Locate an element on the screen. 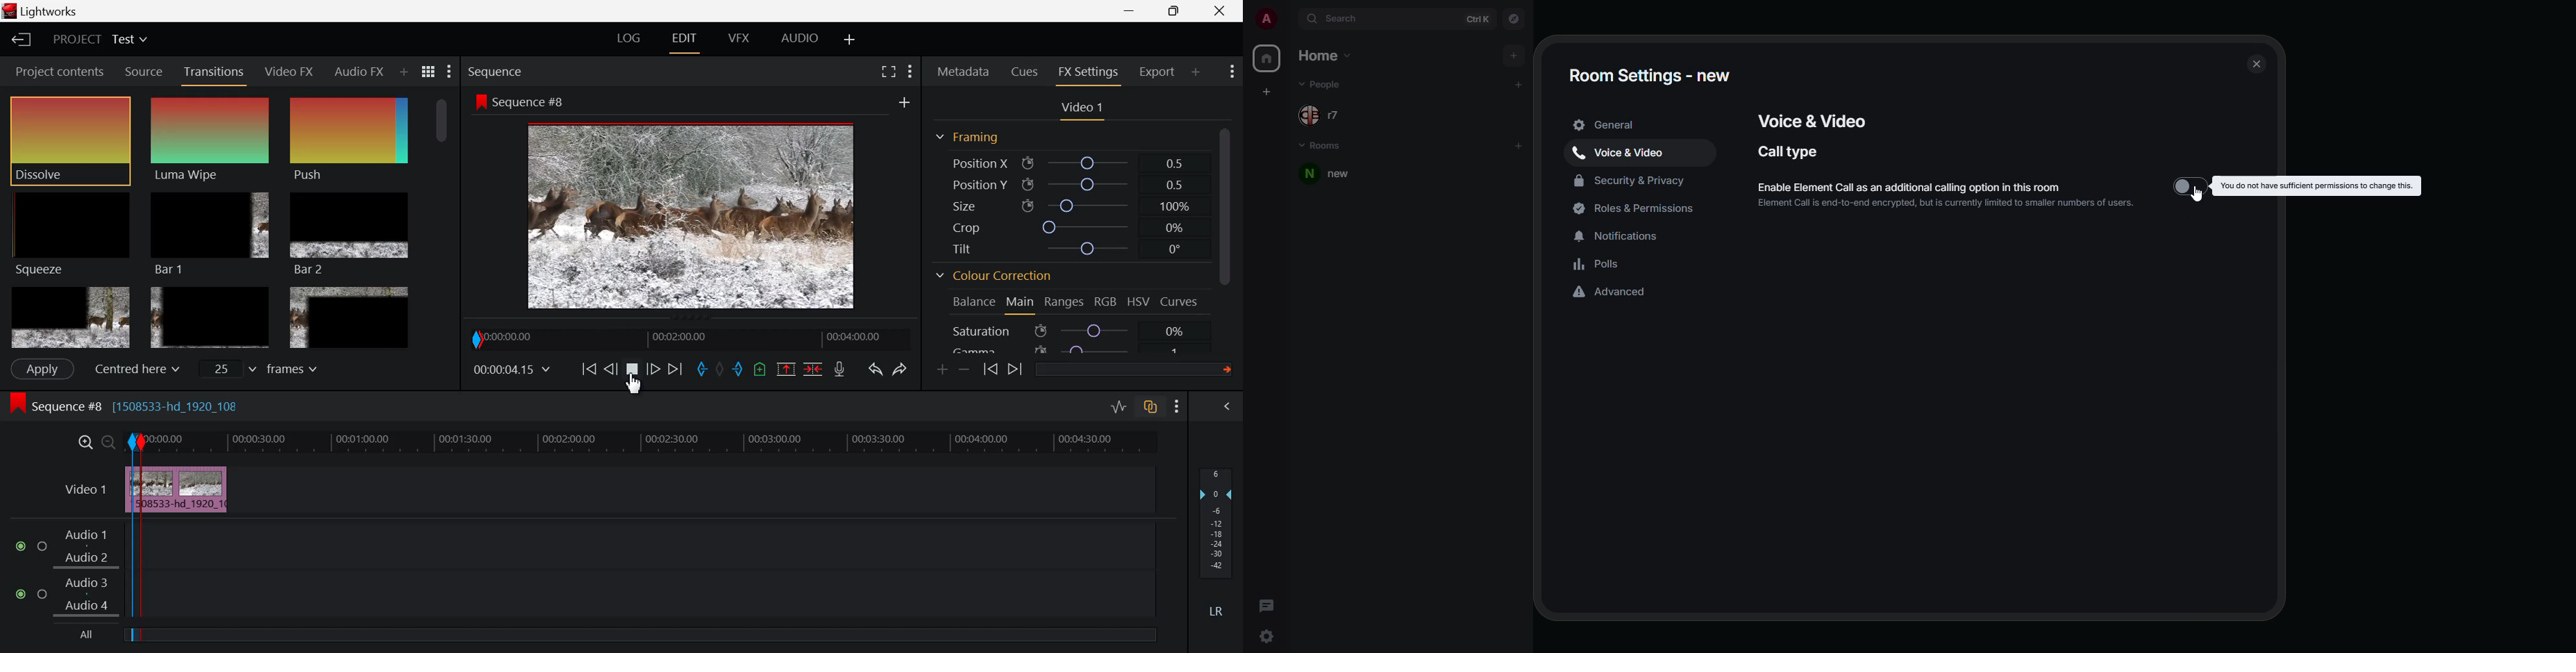 The width and height of the screenshot is (2576, 672). Video FX is located at coordinates (290, 71).